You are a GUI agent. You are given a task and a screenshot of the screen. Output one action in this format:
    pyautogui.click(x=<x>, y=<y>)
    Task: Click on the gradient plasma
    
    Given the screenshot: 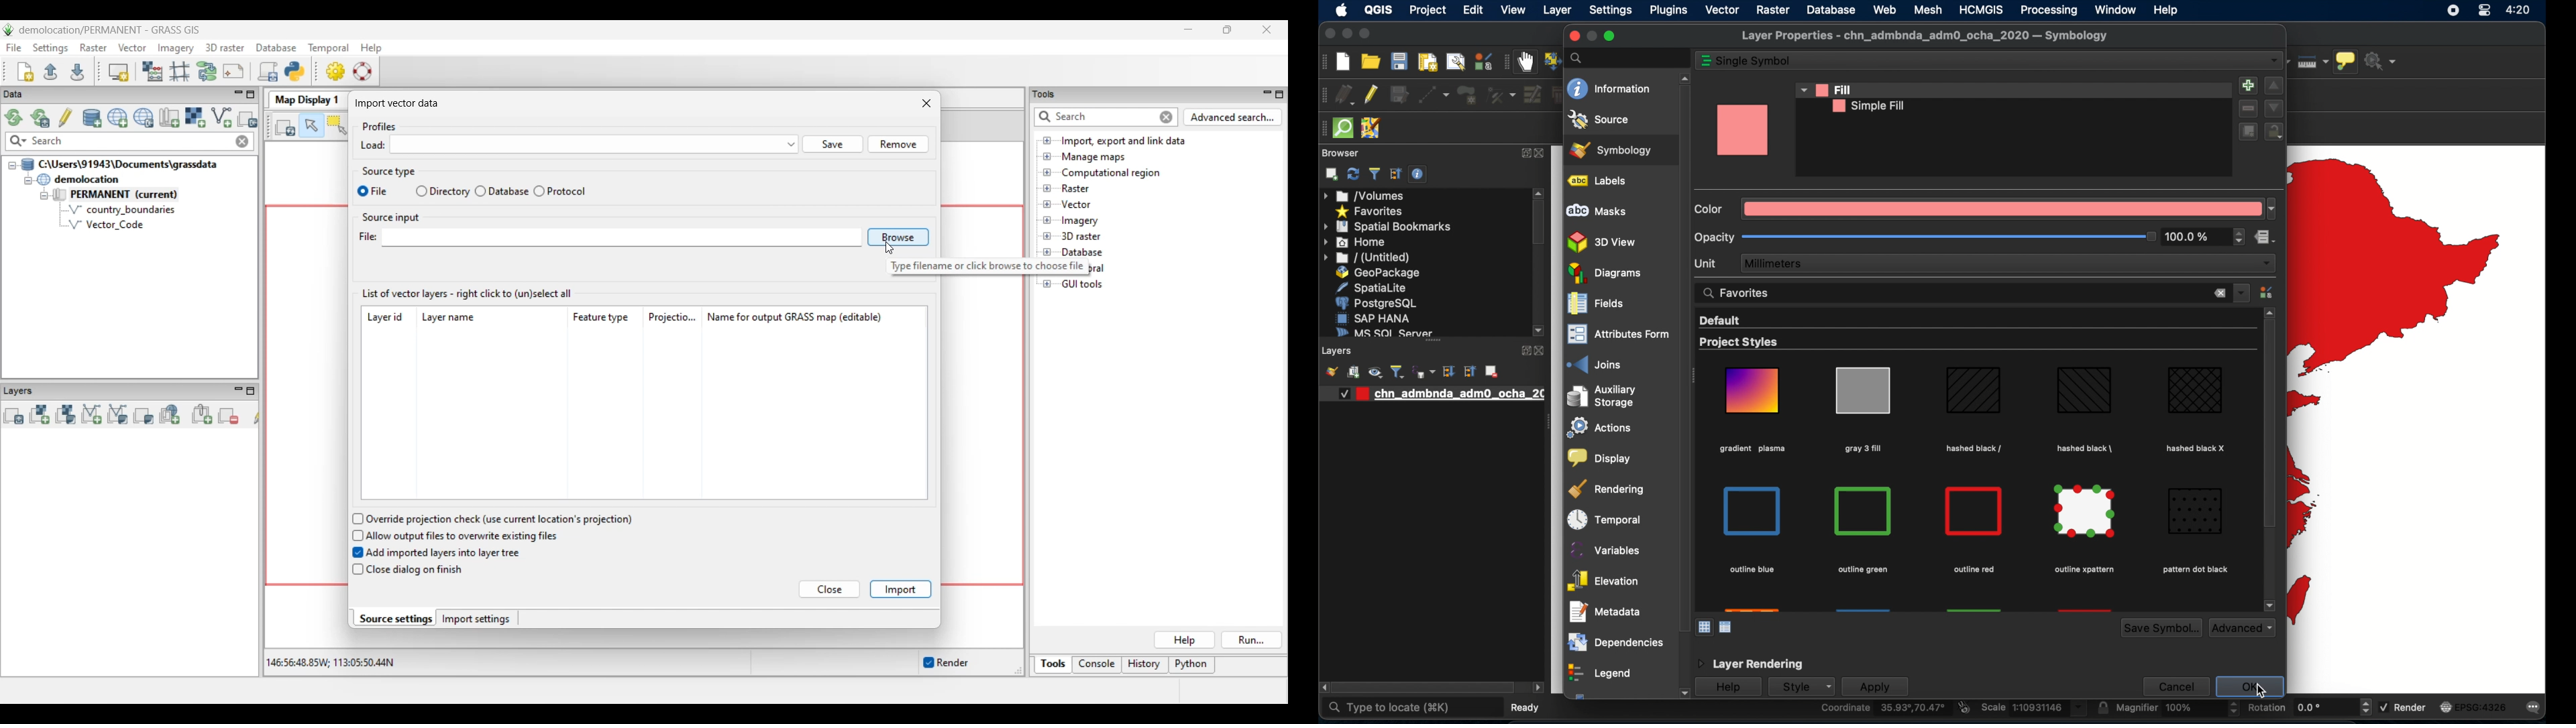 What is the action you would take?
    pyautogui.click(x=1753, y=450)
    